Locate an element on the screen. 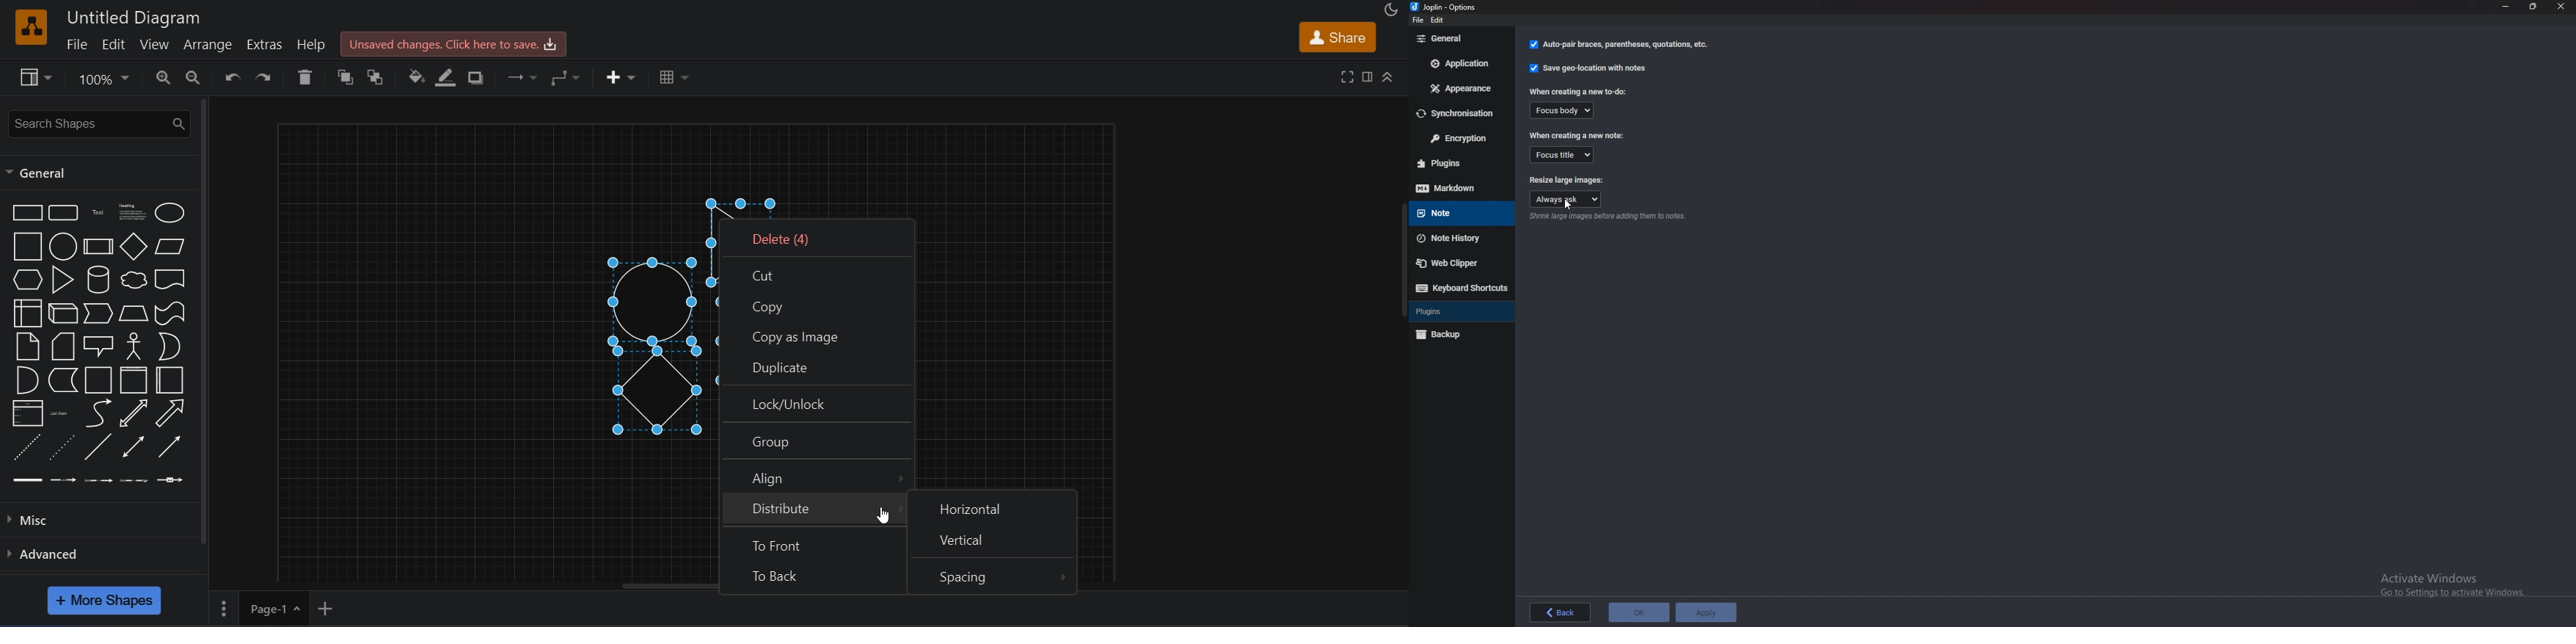 The height and width of the screenshot is (644, 2576). vertical scroll bar is located at coordinates (203, 320).